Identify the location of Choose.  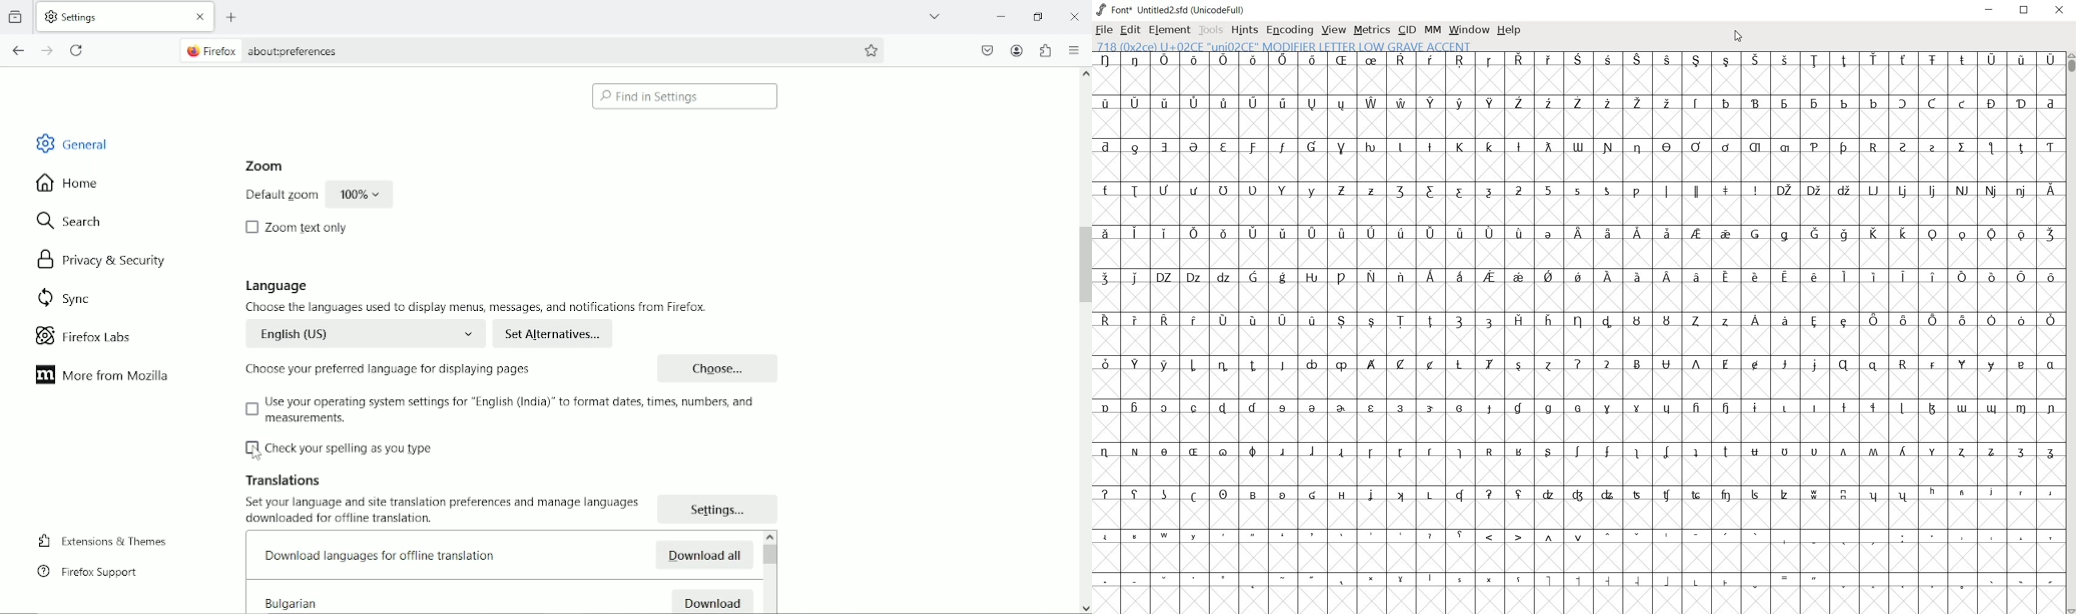
(715, 370).